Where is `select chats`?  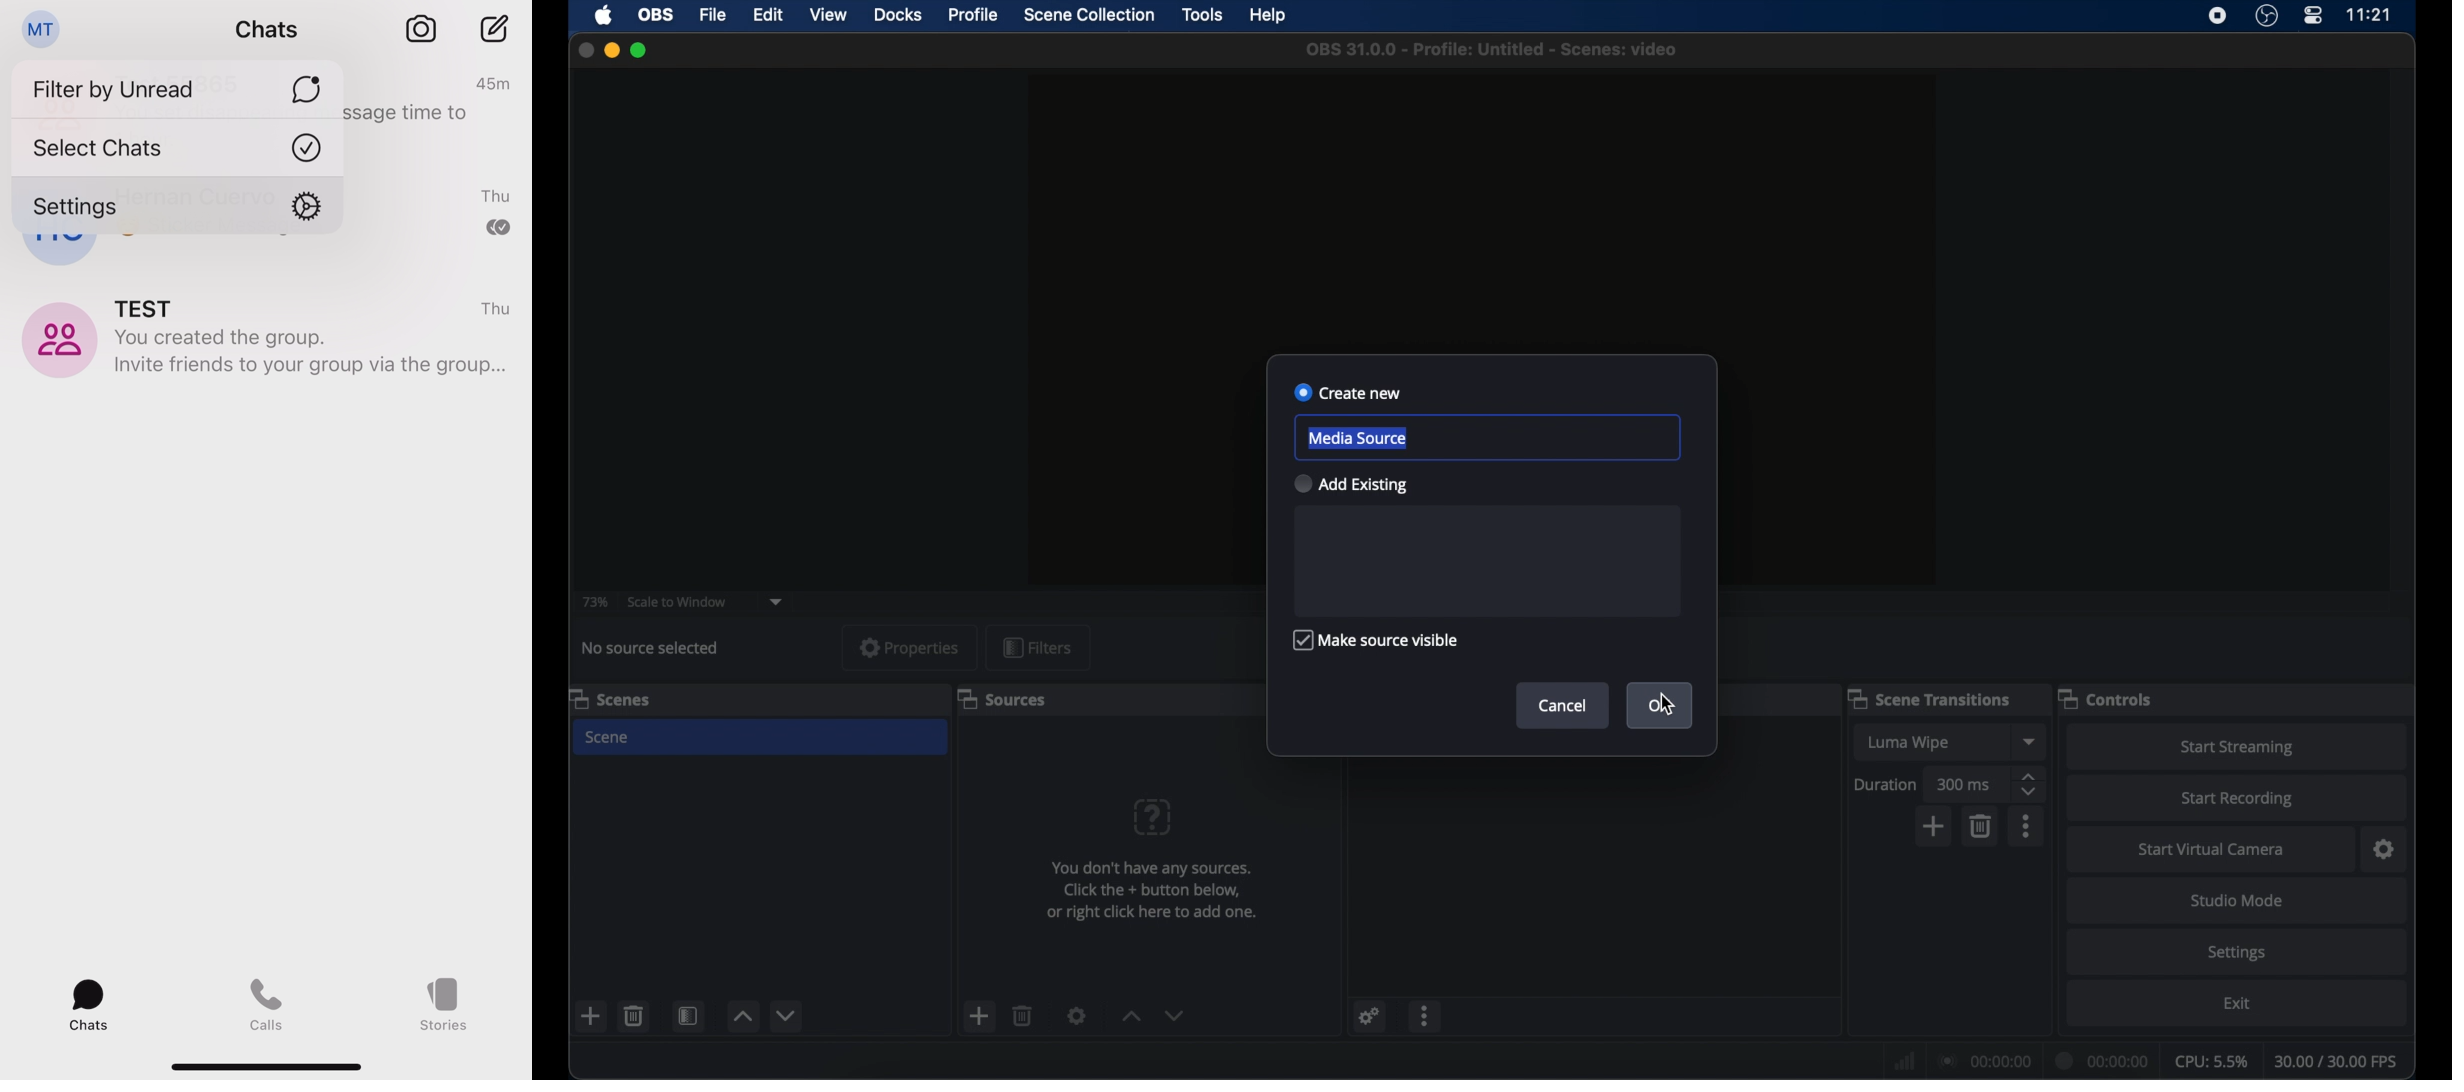
select chats is located at coordinates (176, 145).